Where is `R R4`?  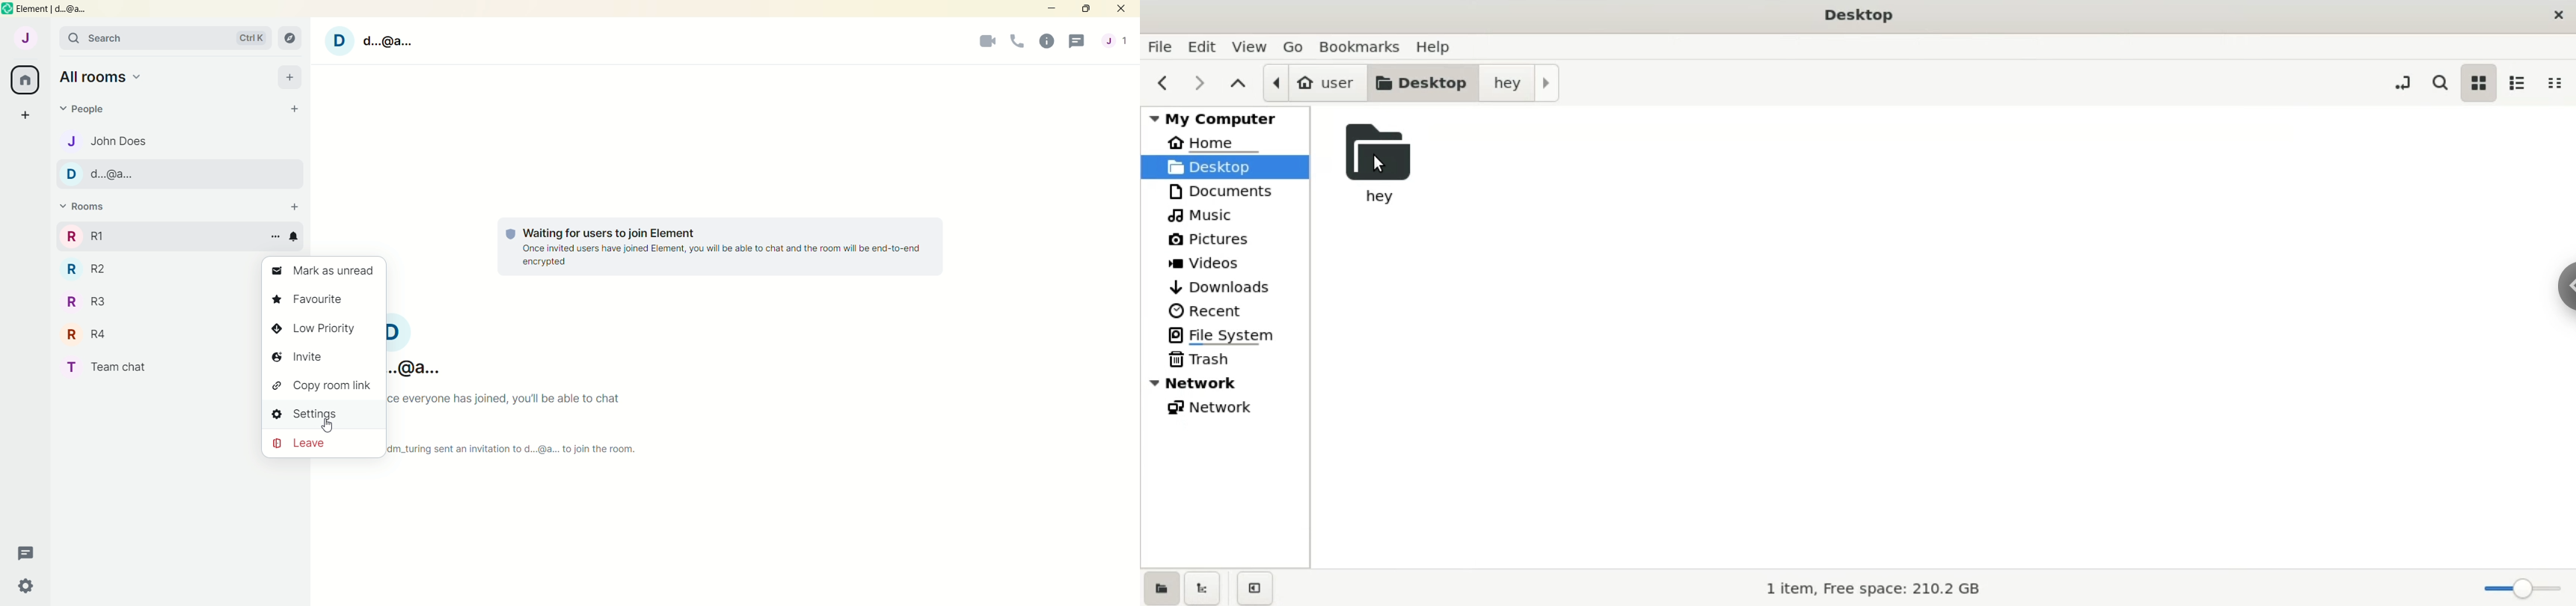
R R4 is located at coordinates (101, 336).